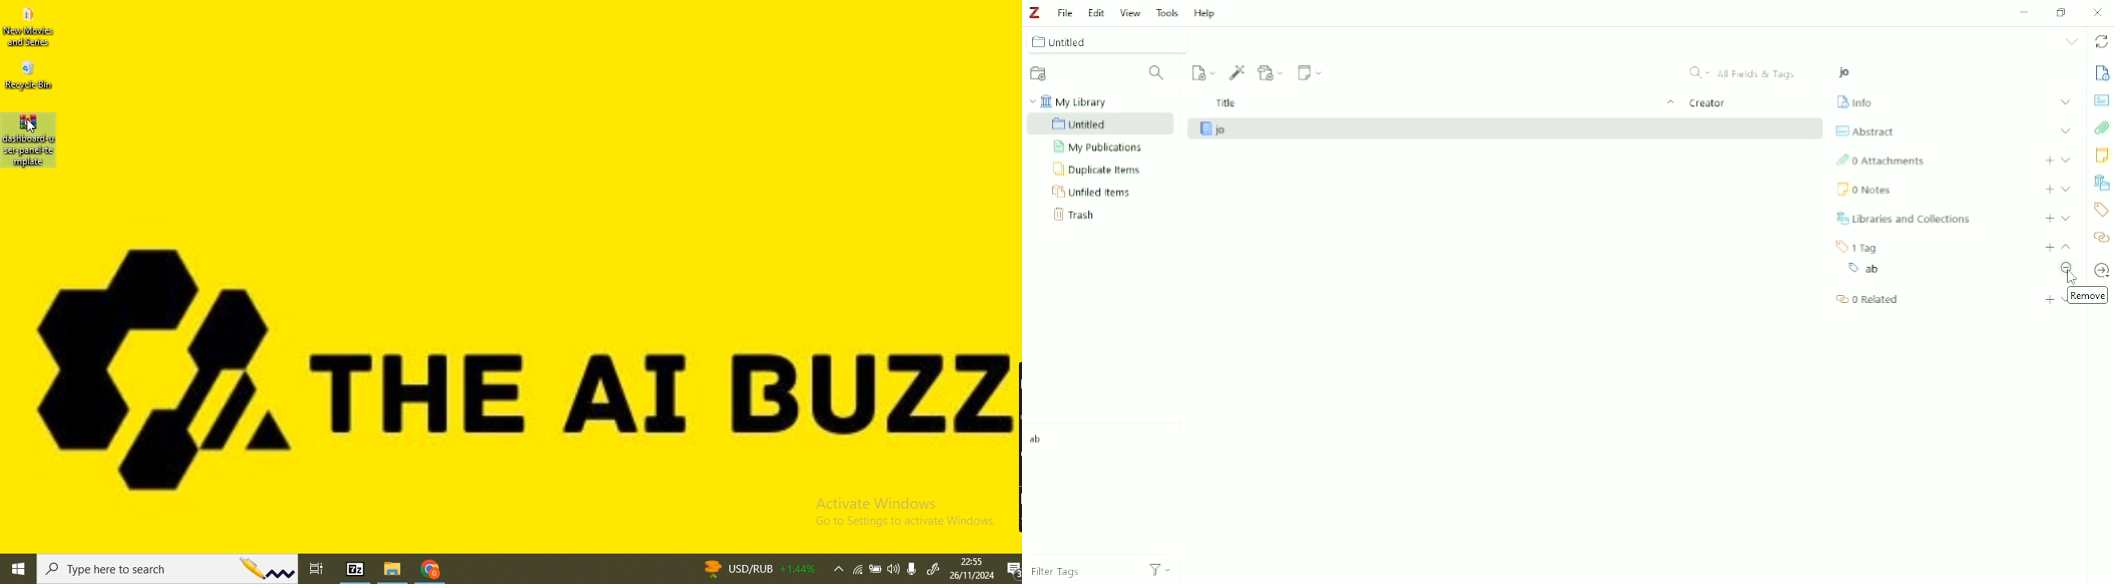 This screenshot has height=588, width=2128. I want to click on Edit, so click(1097, 12).